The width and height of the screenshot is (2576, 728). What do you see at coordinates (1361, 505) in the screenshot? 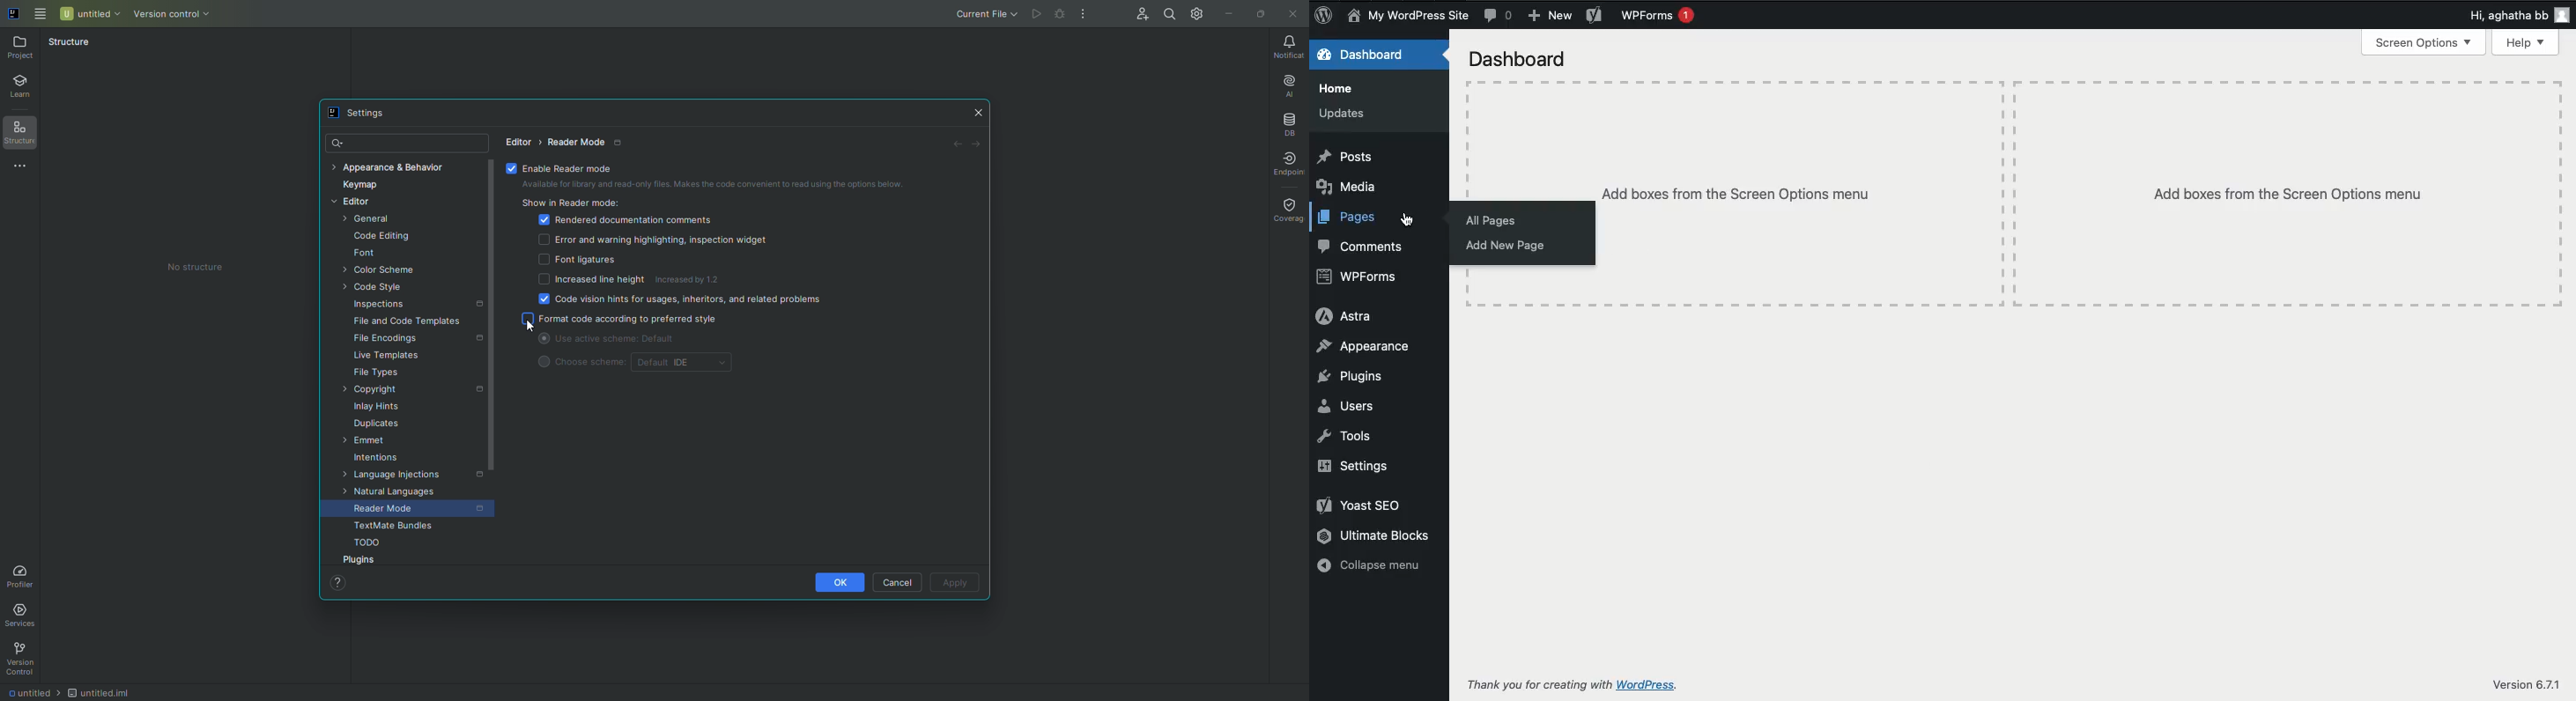
I see `Yoast` at bounding box center [1361, 505].